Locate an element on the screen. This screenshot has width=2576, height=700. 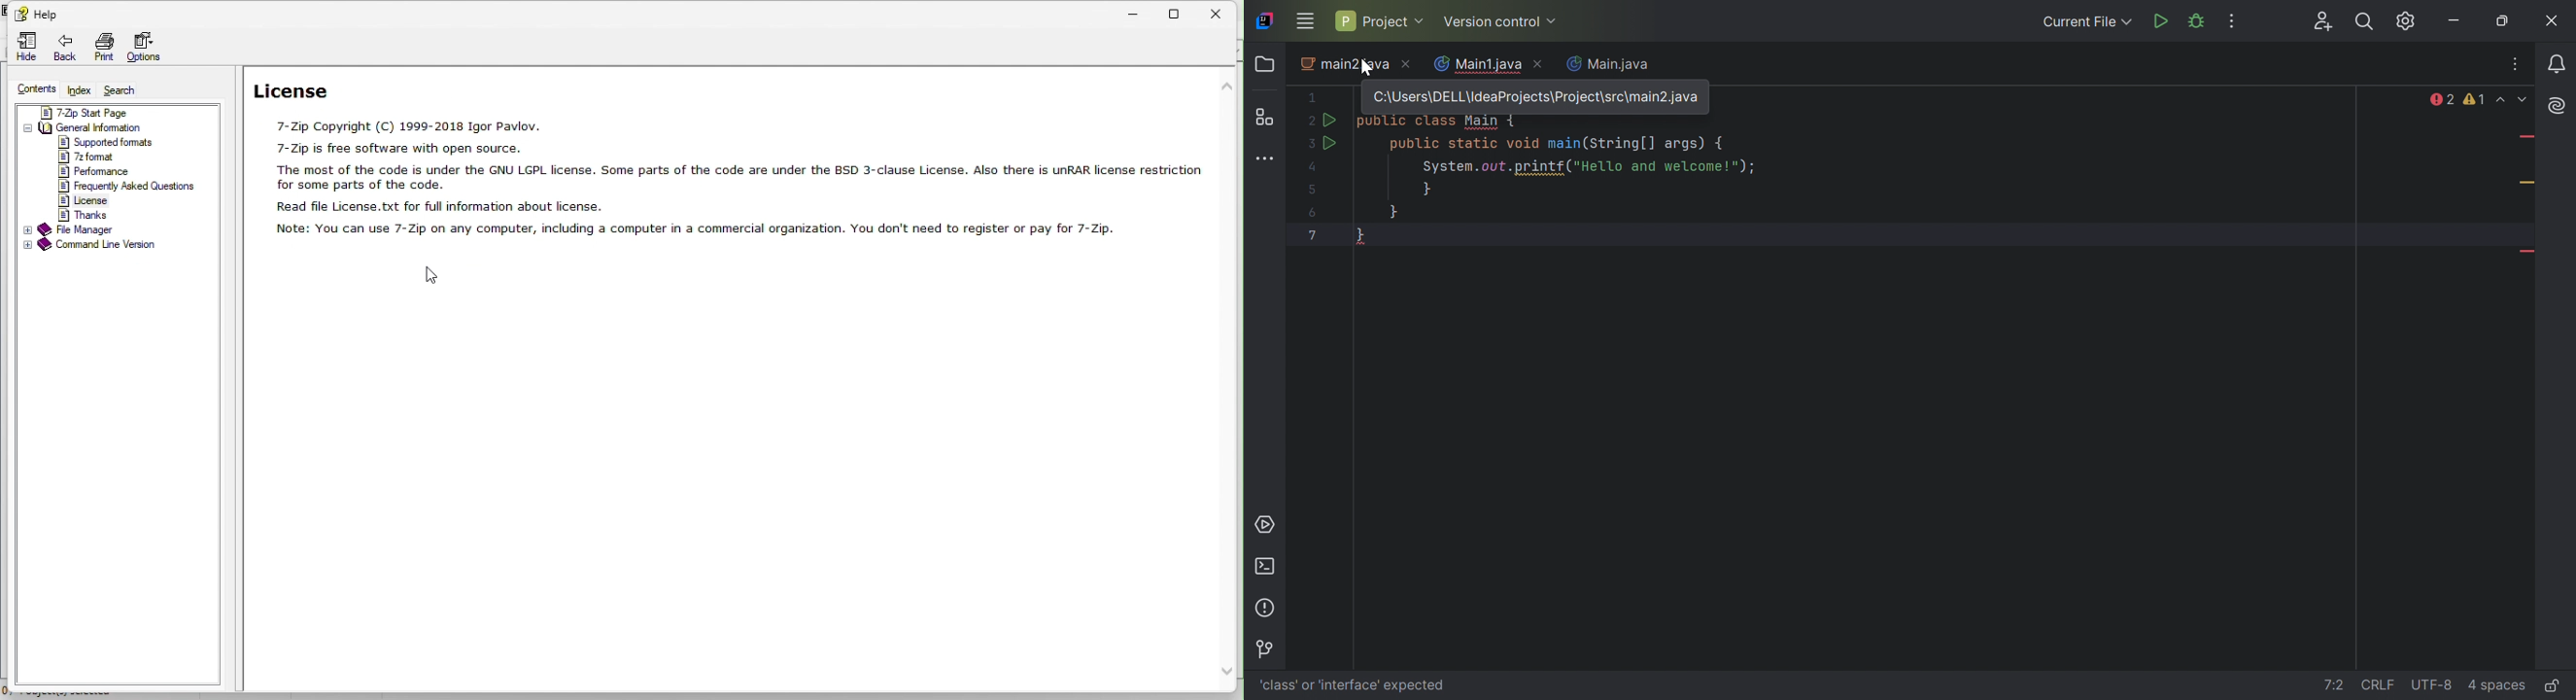
Terminal is located at coordinates (1267, 566).